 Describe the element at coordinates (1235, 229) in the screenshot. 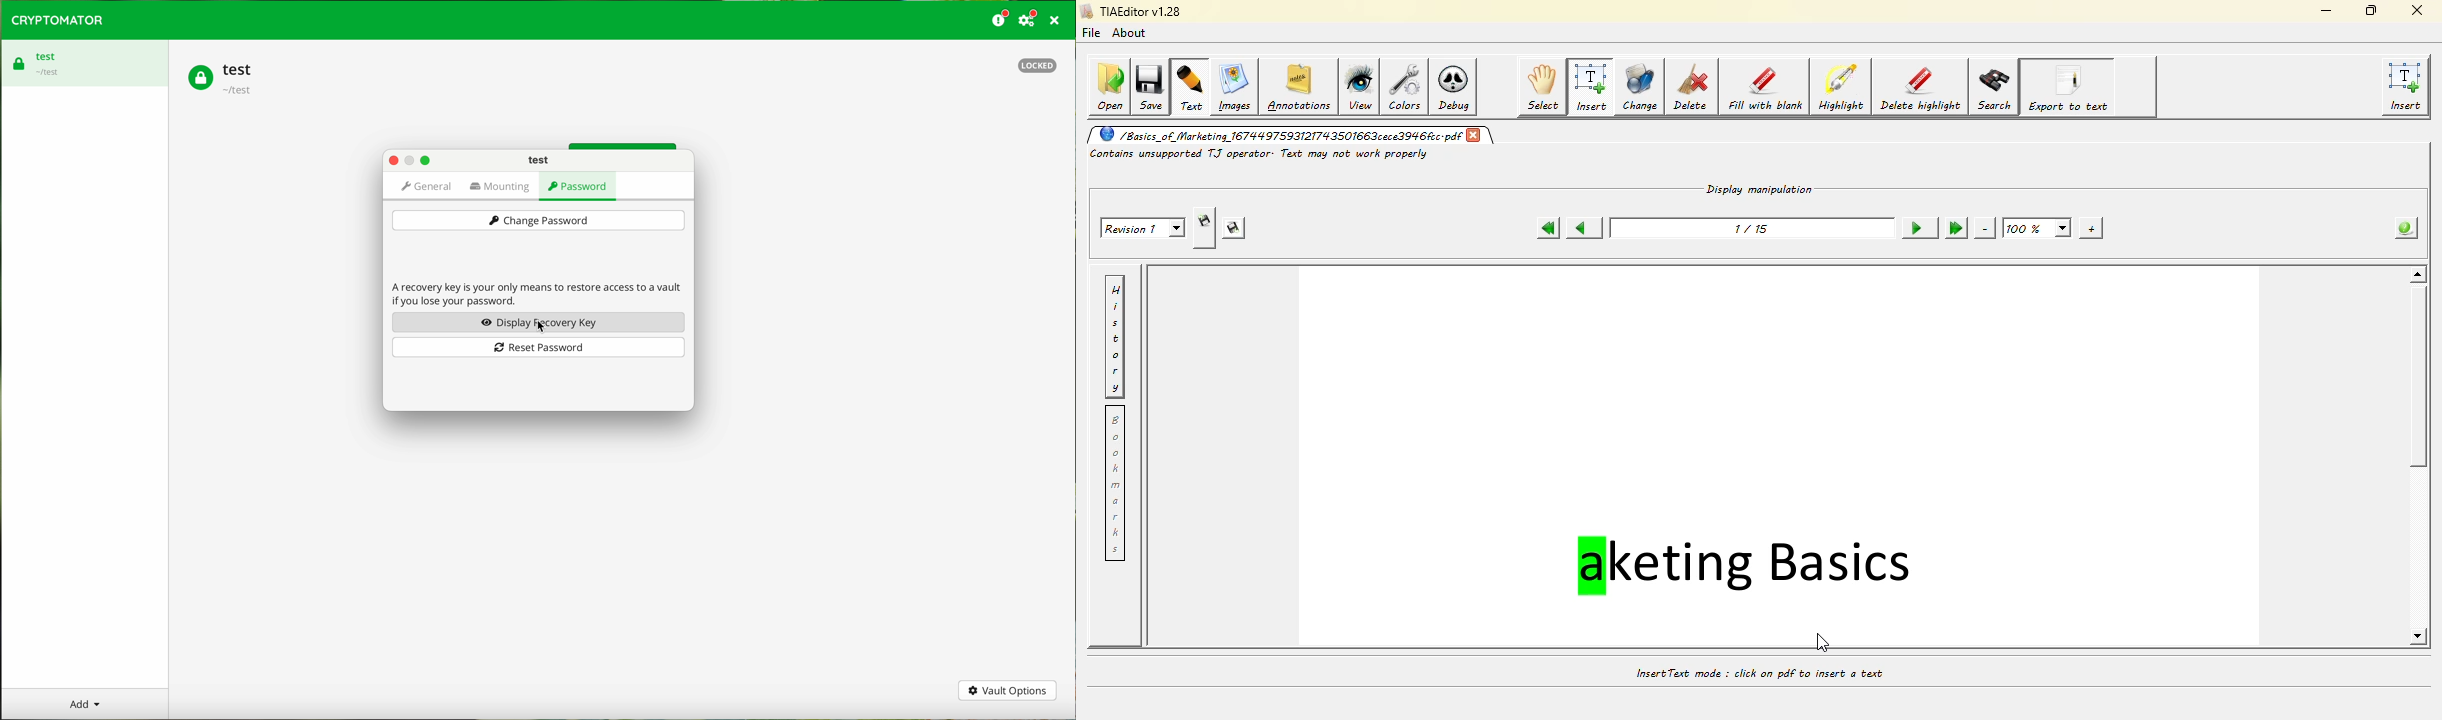

I see `saves this revision` at that location.